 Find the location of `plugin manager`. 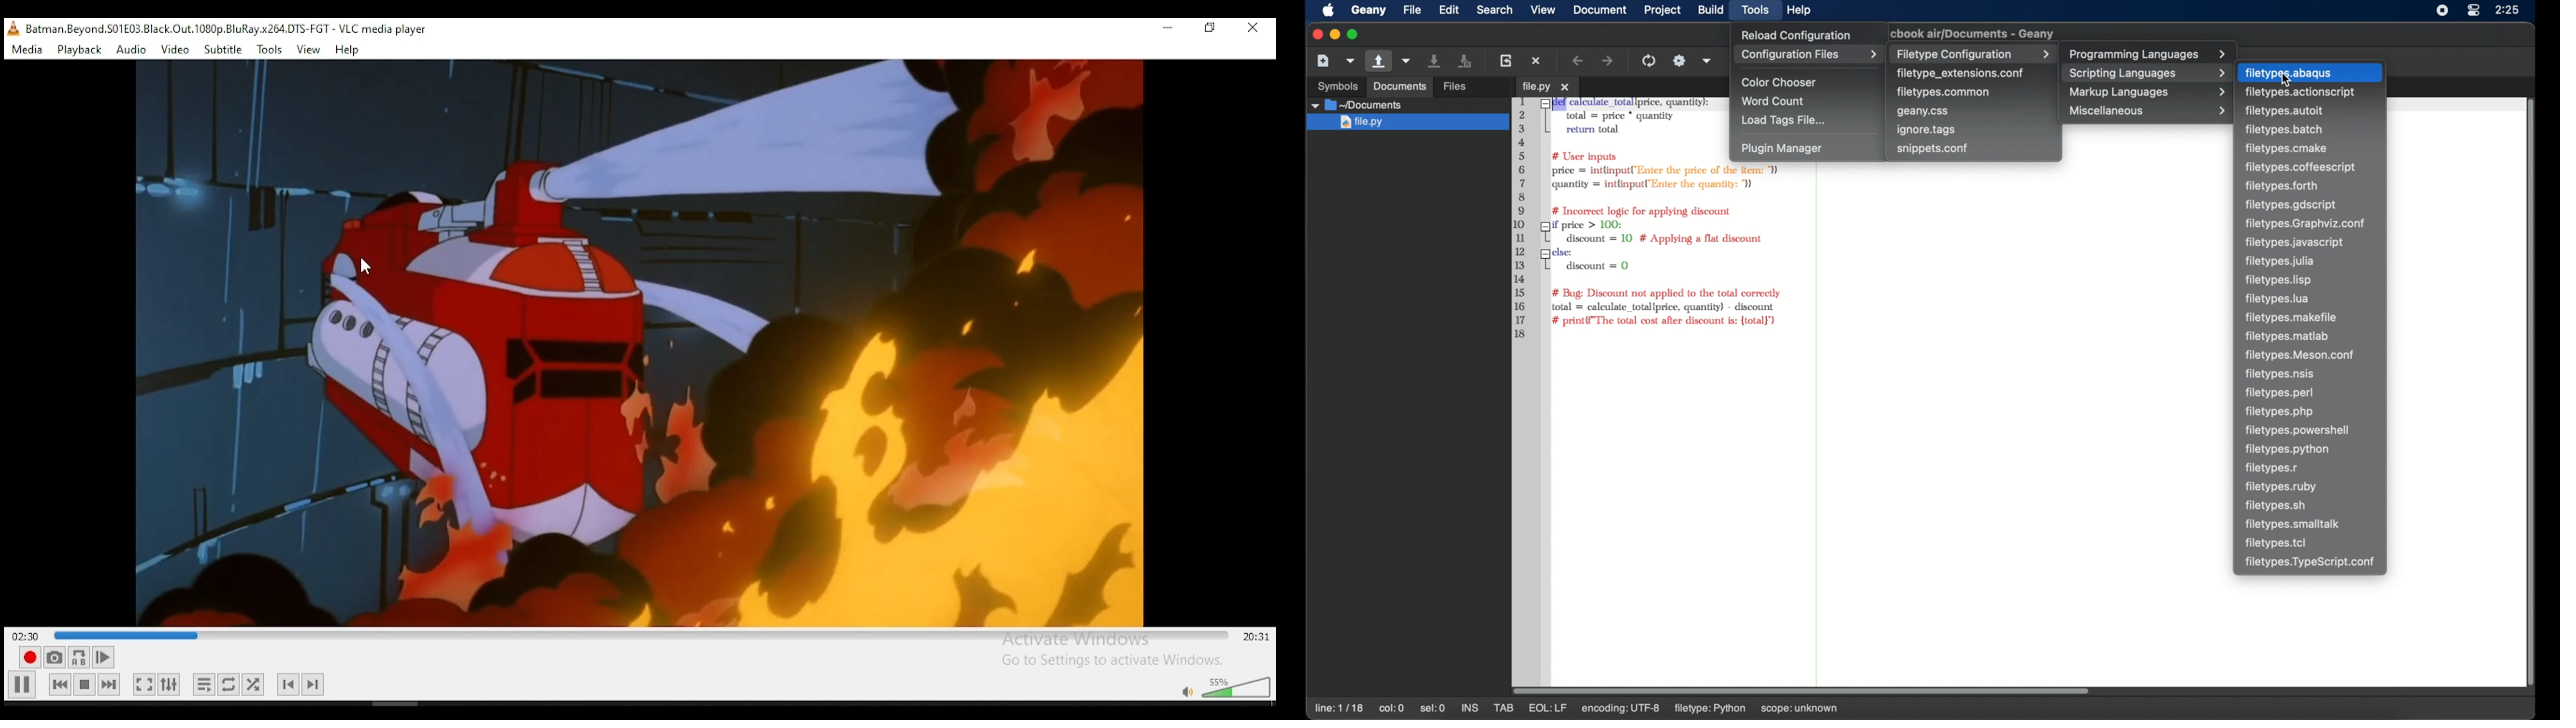

plugin manager is located at coordinates (1781, 149).